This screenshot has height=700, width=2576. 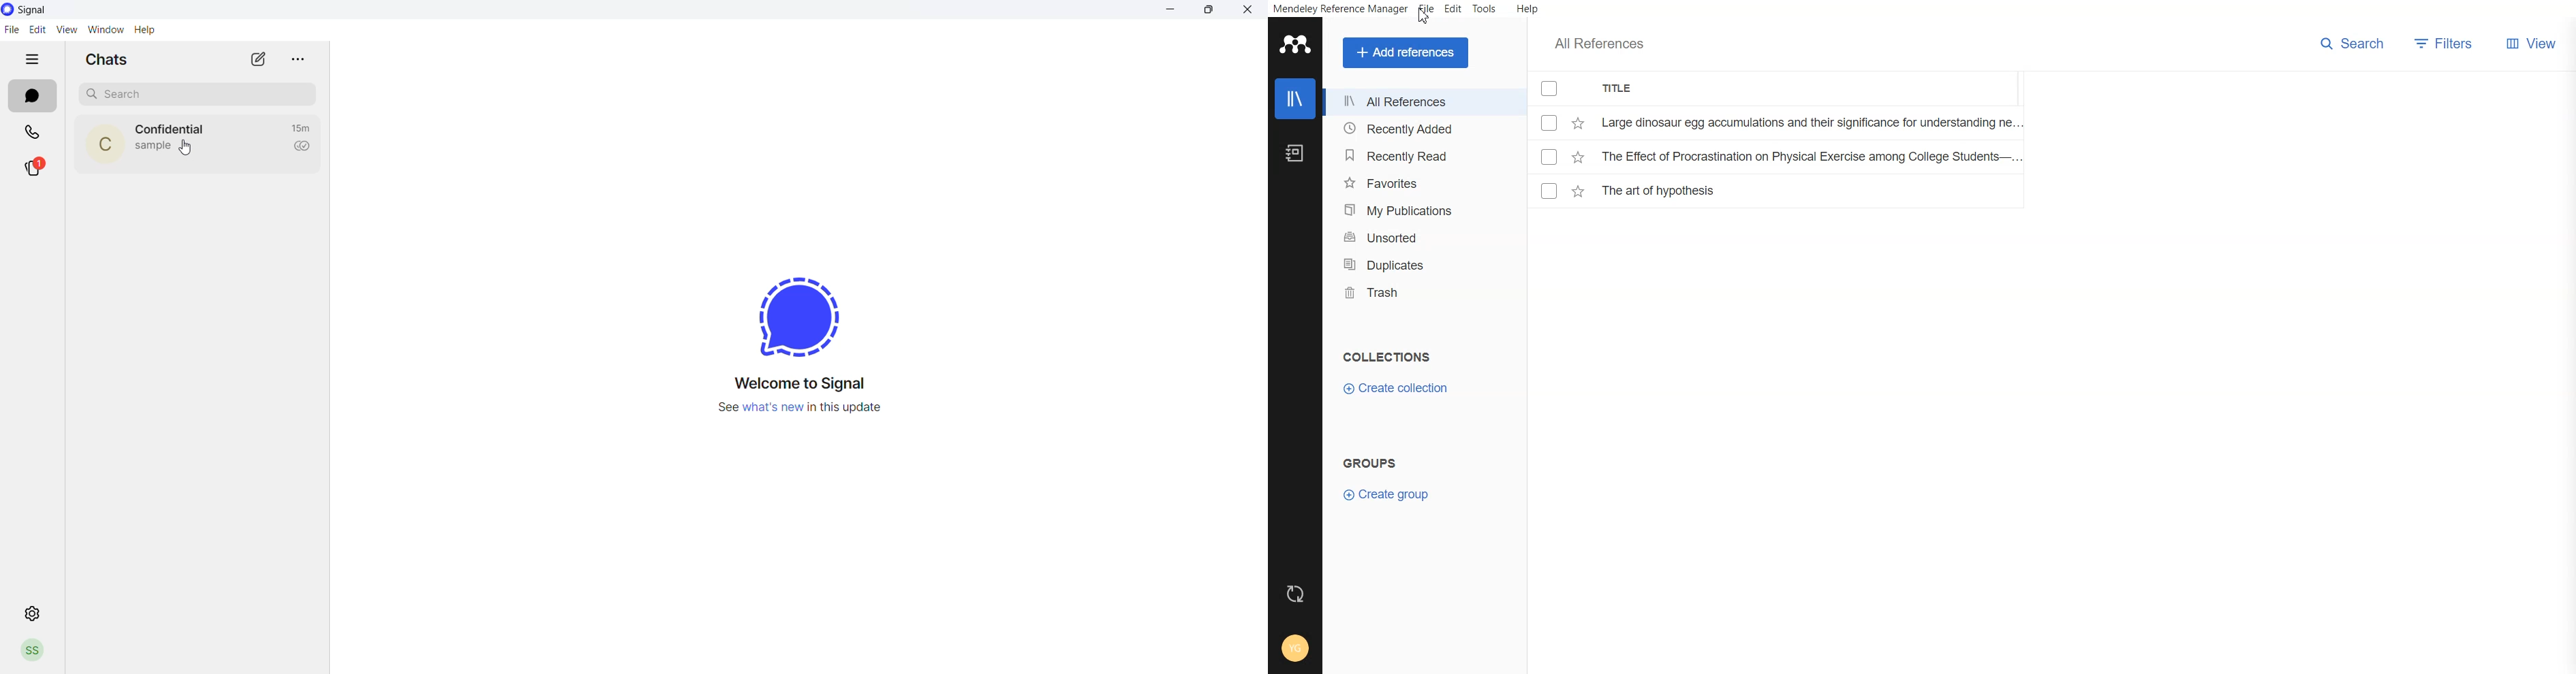 I want to click on sample, so click(x=154, y=147).